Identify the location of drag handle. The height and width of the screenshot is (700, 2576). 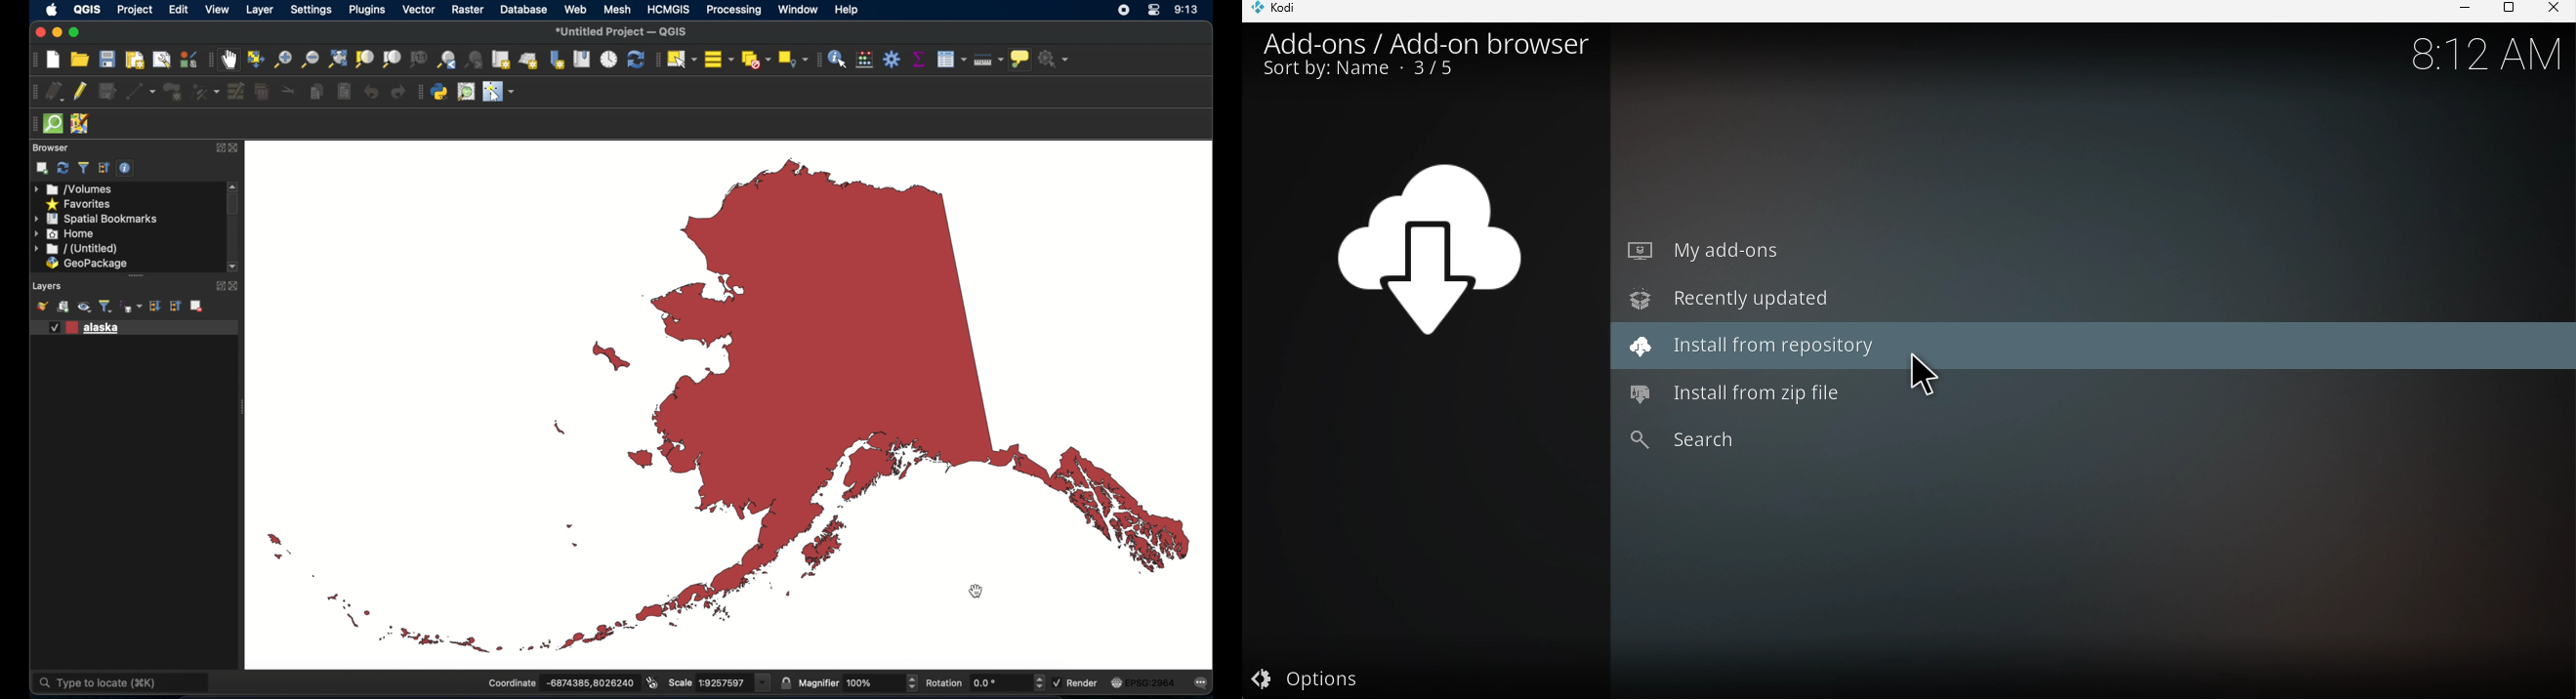
(31, 124).